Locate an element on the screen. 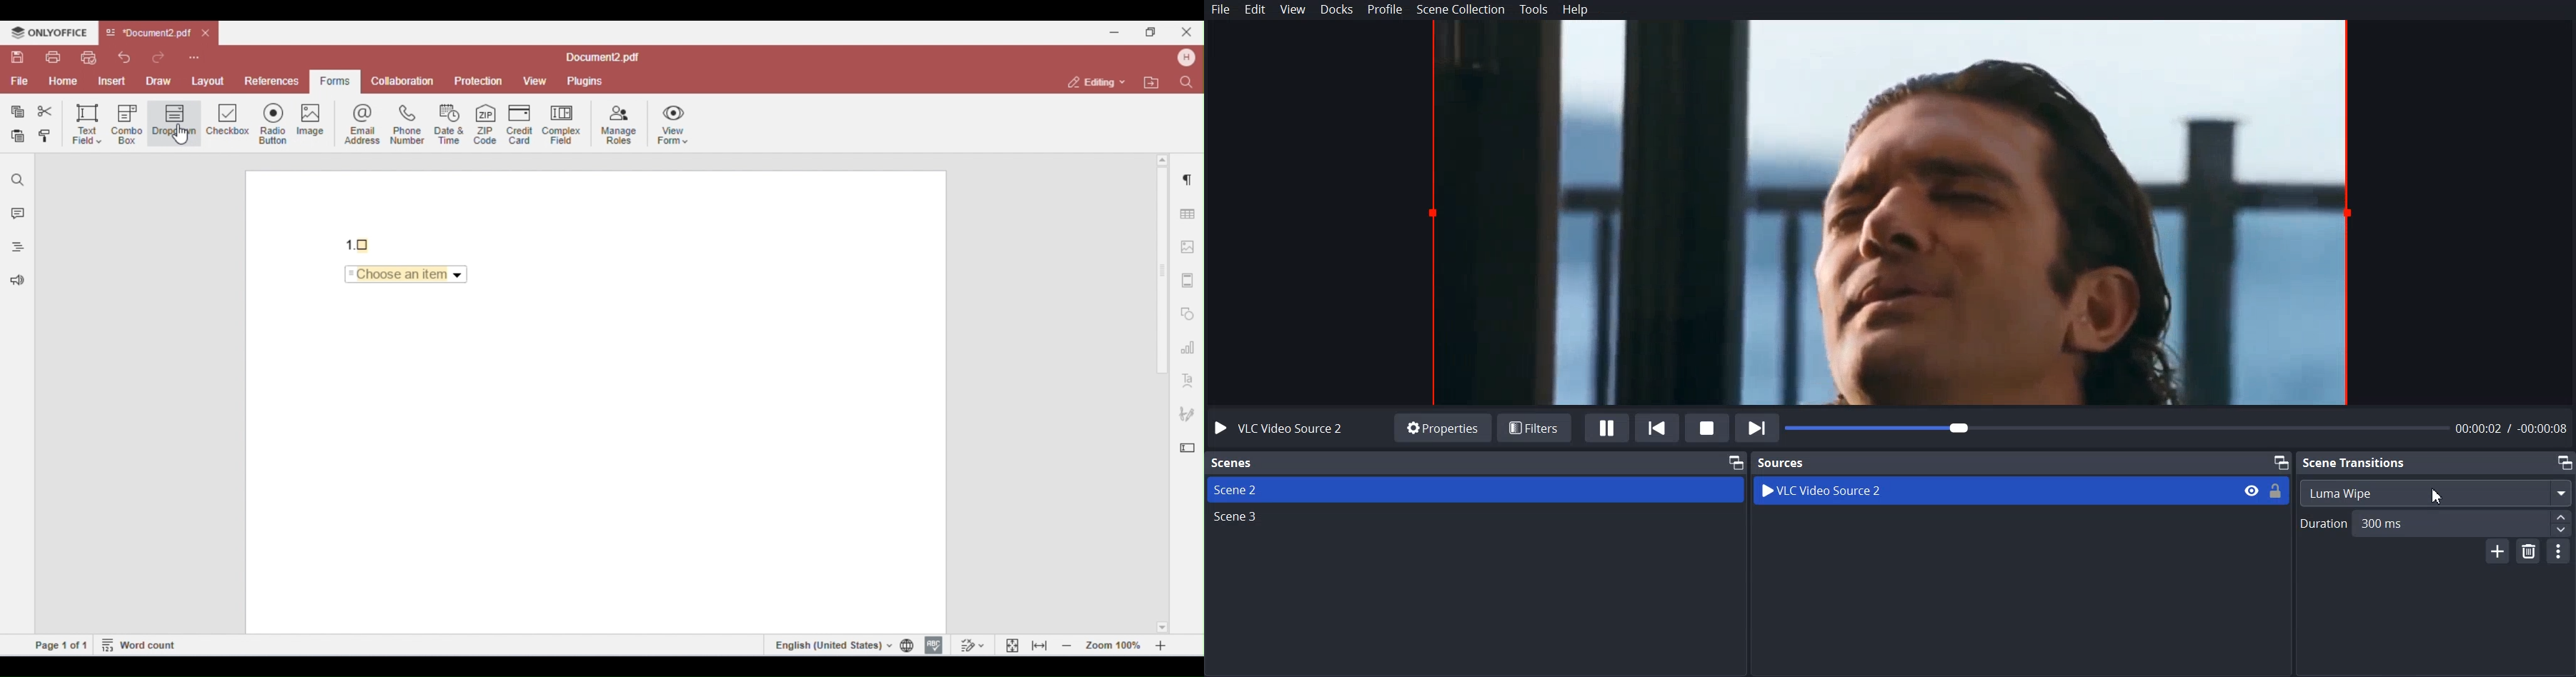  Tools is located at coordinates (1534, 9).